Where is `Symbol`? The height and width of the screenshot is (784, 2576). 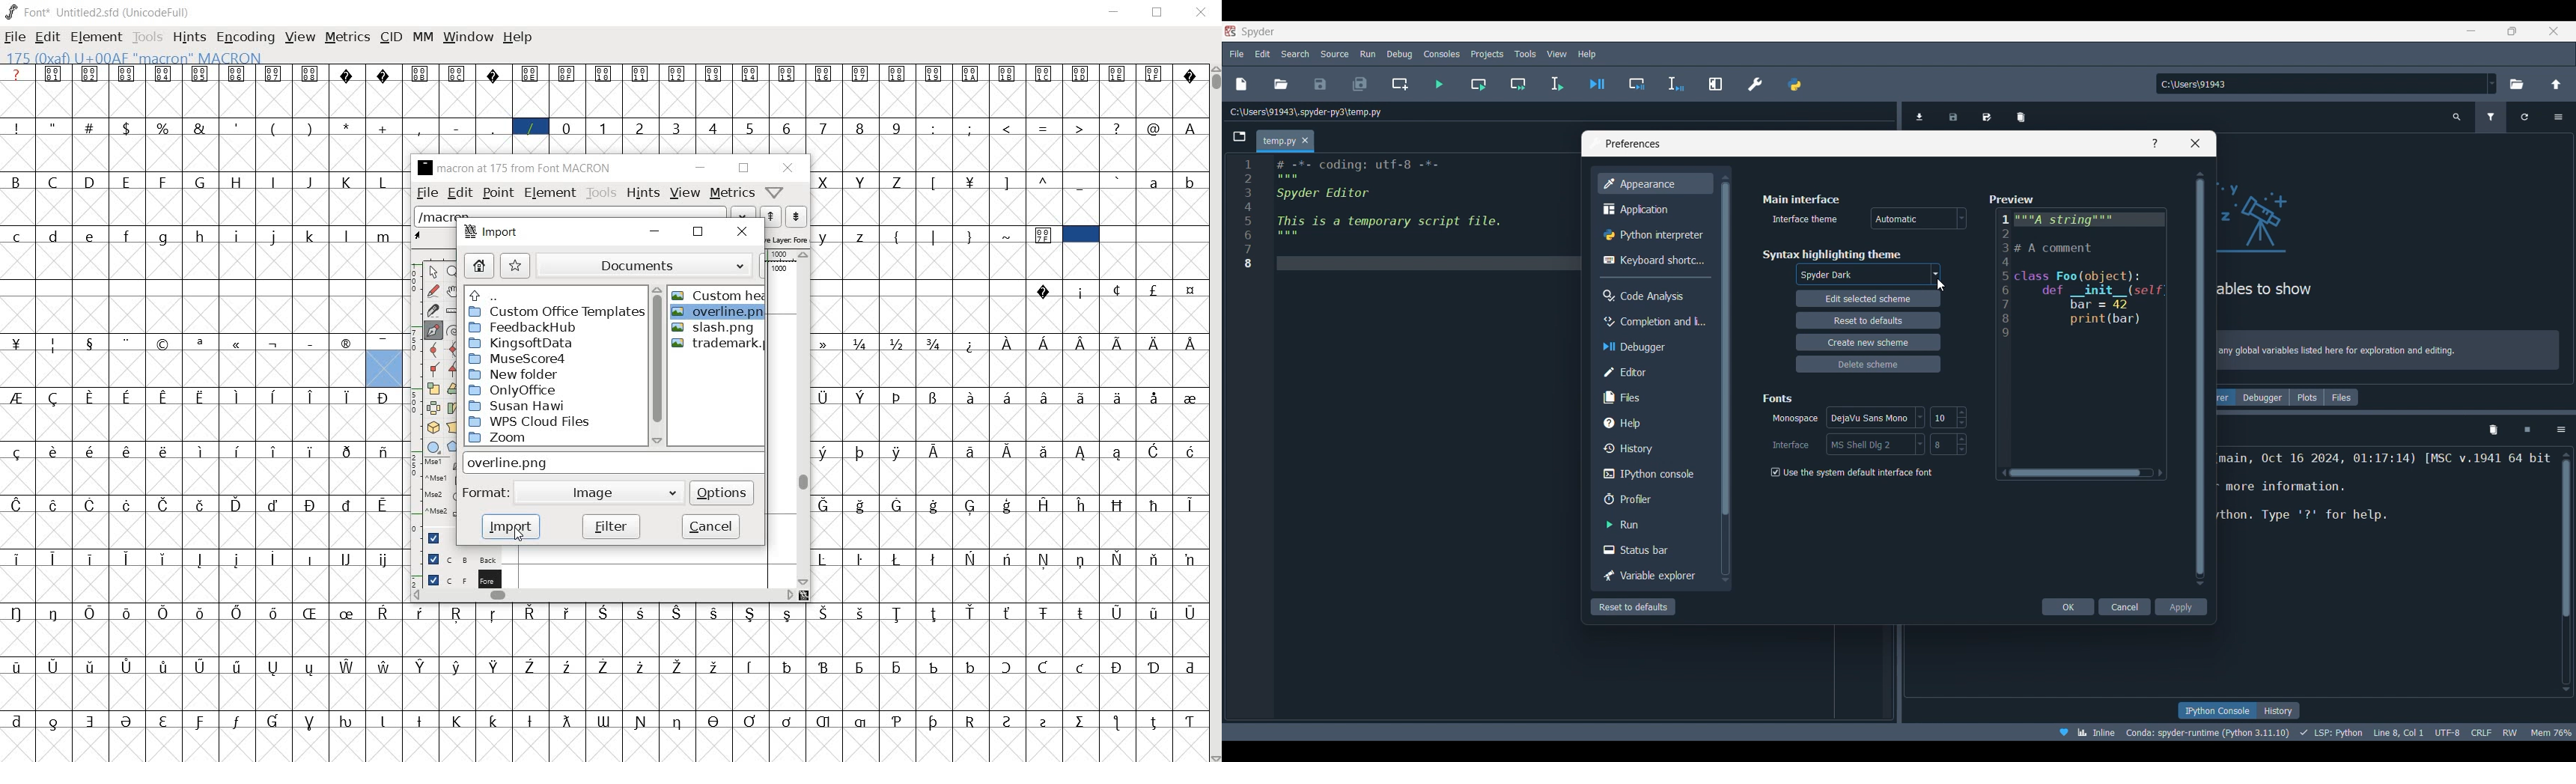 Symbol is located at coordinates (752, 665).